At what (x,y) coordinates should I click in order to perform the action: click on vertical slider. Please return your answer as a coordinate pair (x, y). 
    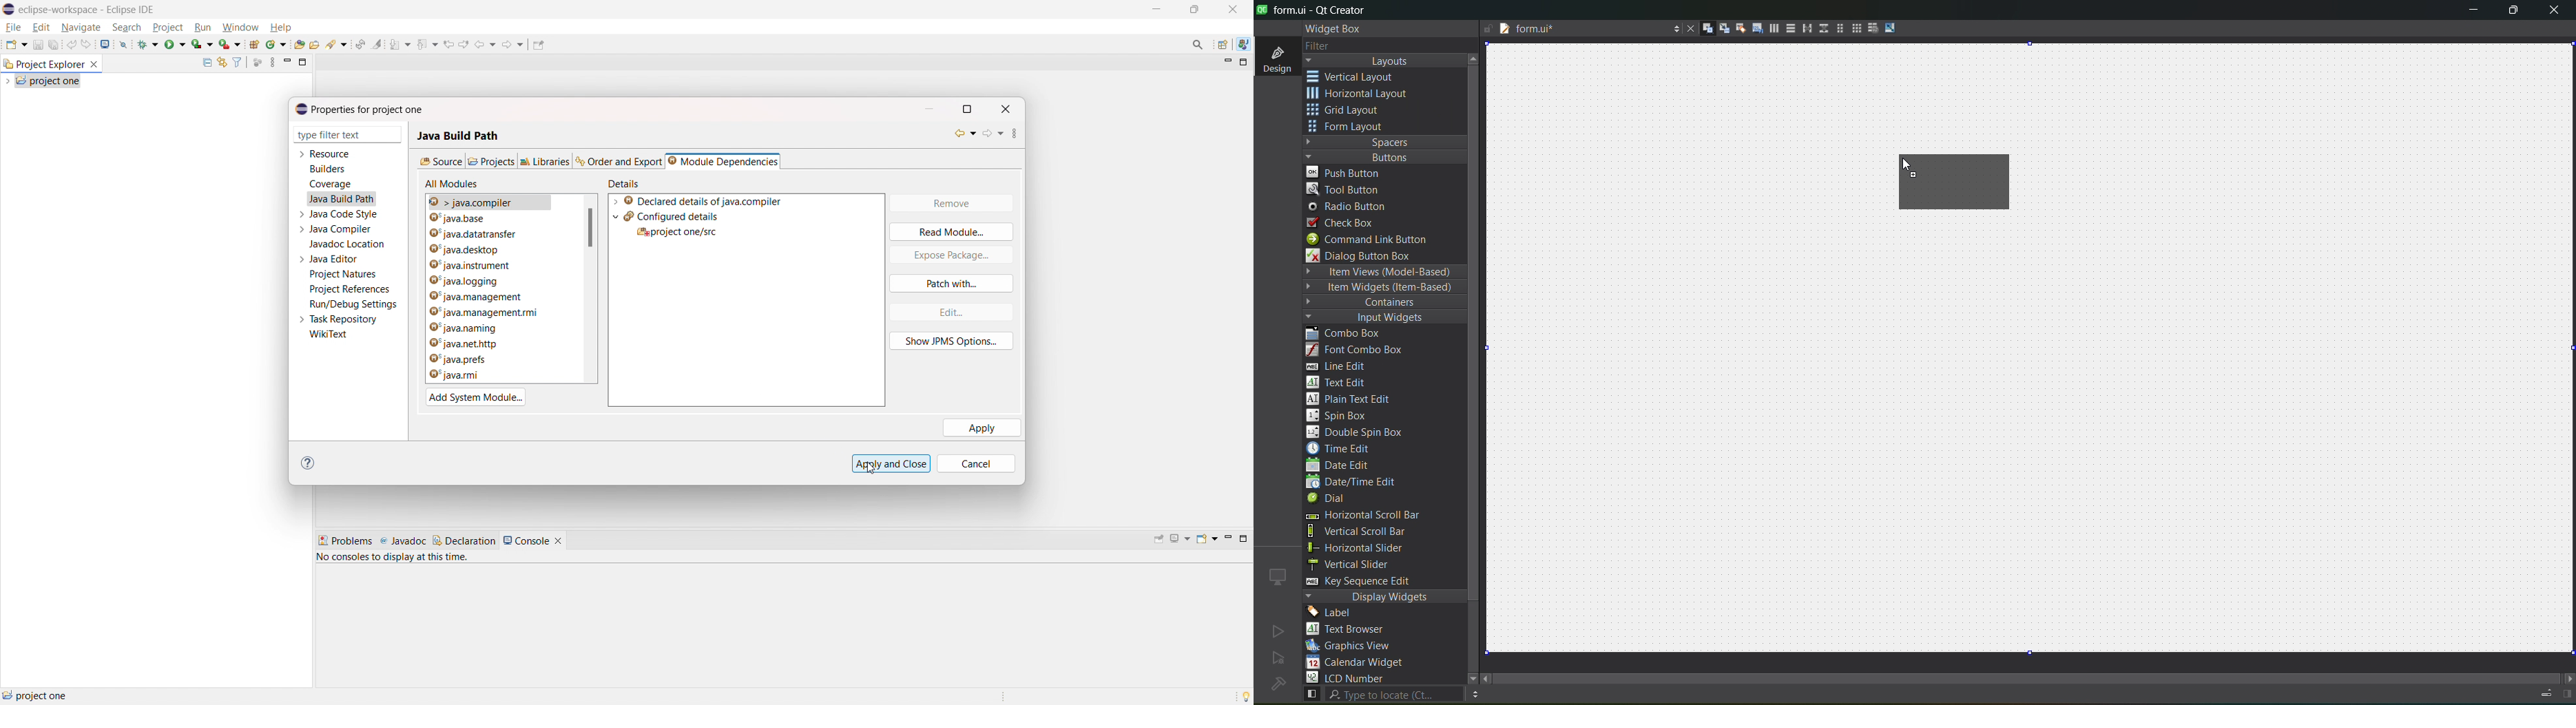
    Looking at the image, I should click on (1362, 564).